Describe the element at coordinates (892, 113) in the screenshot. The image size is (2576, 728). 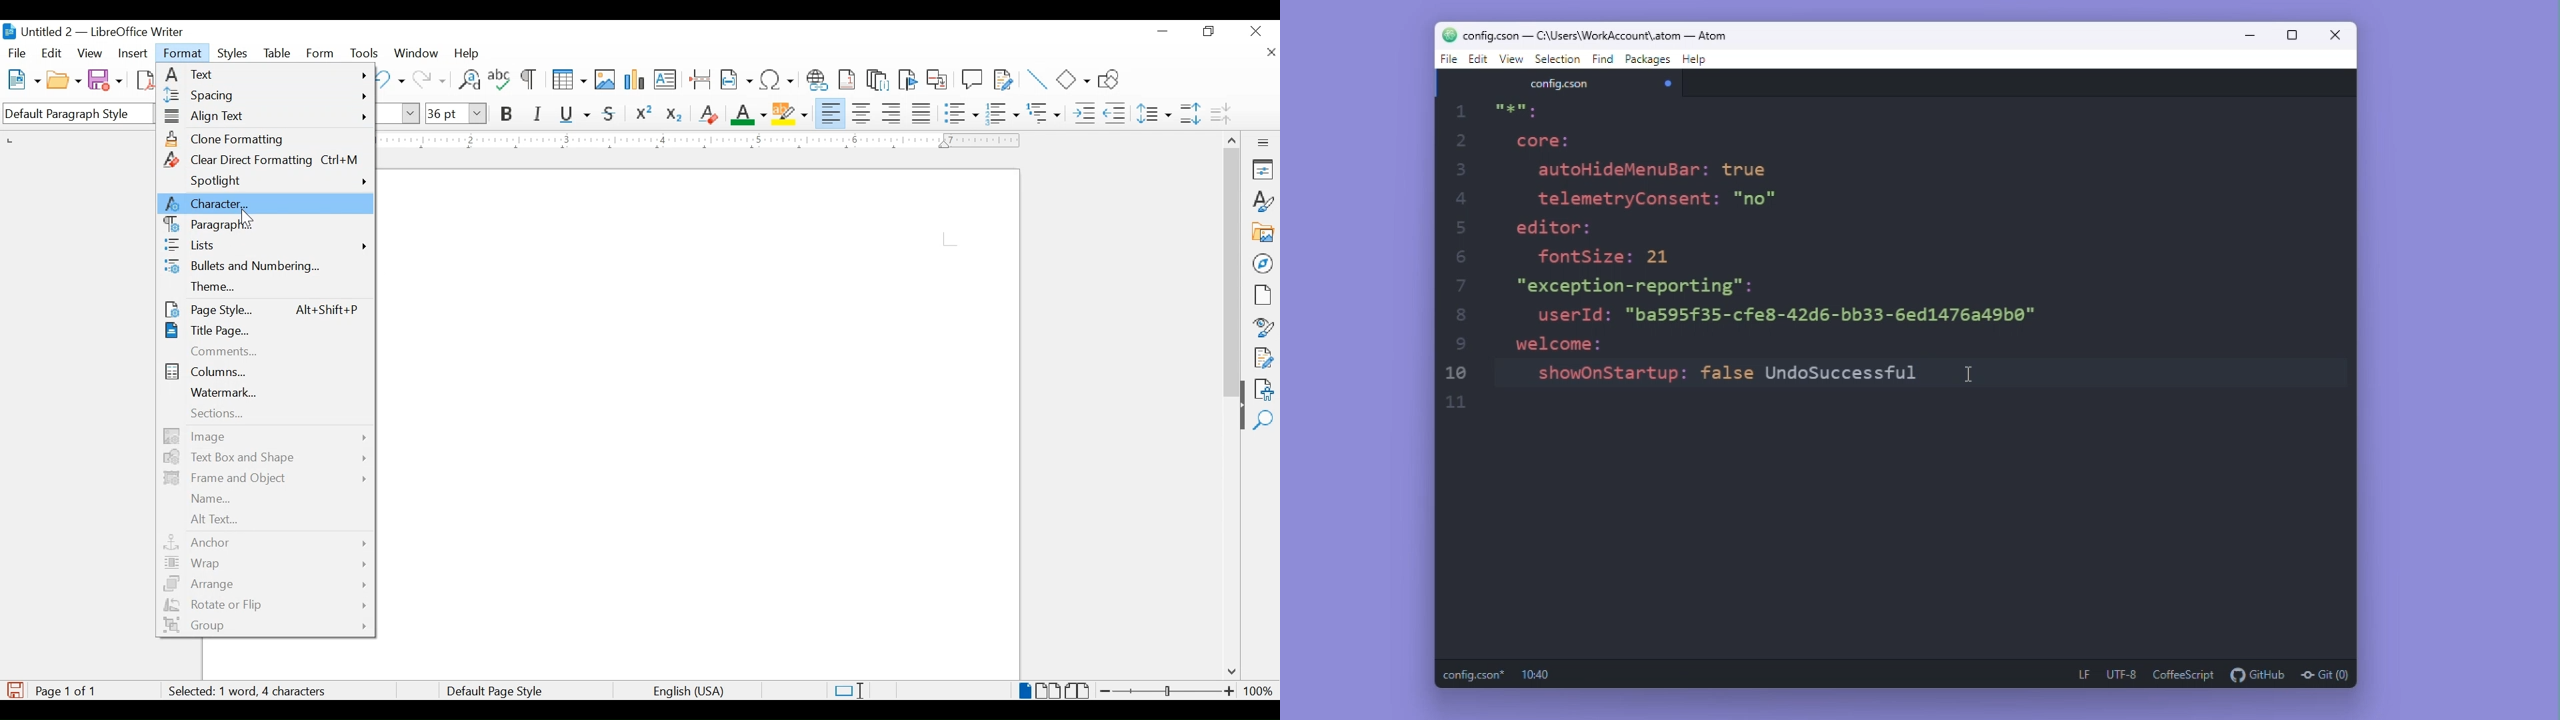
I see `align right` at that location.